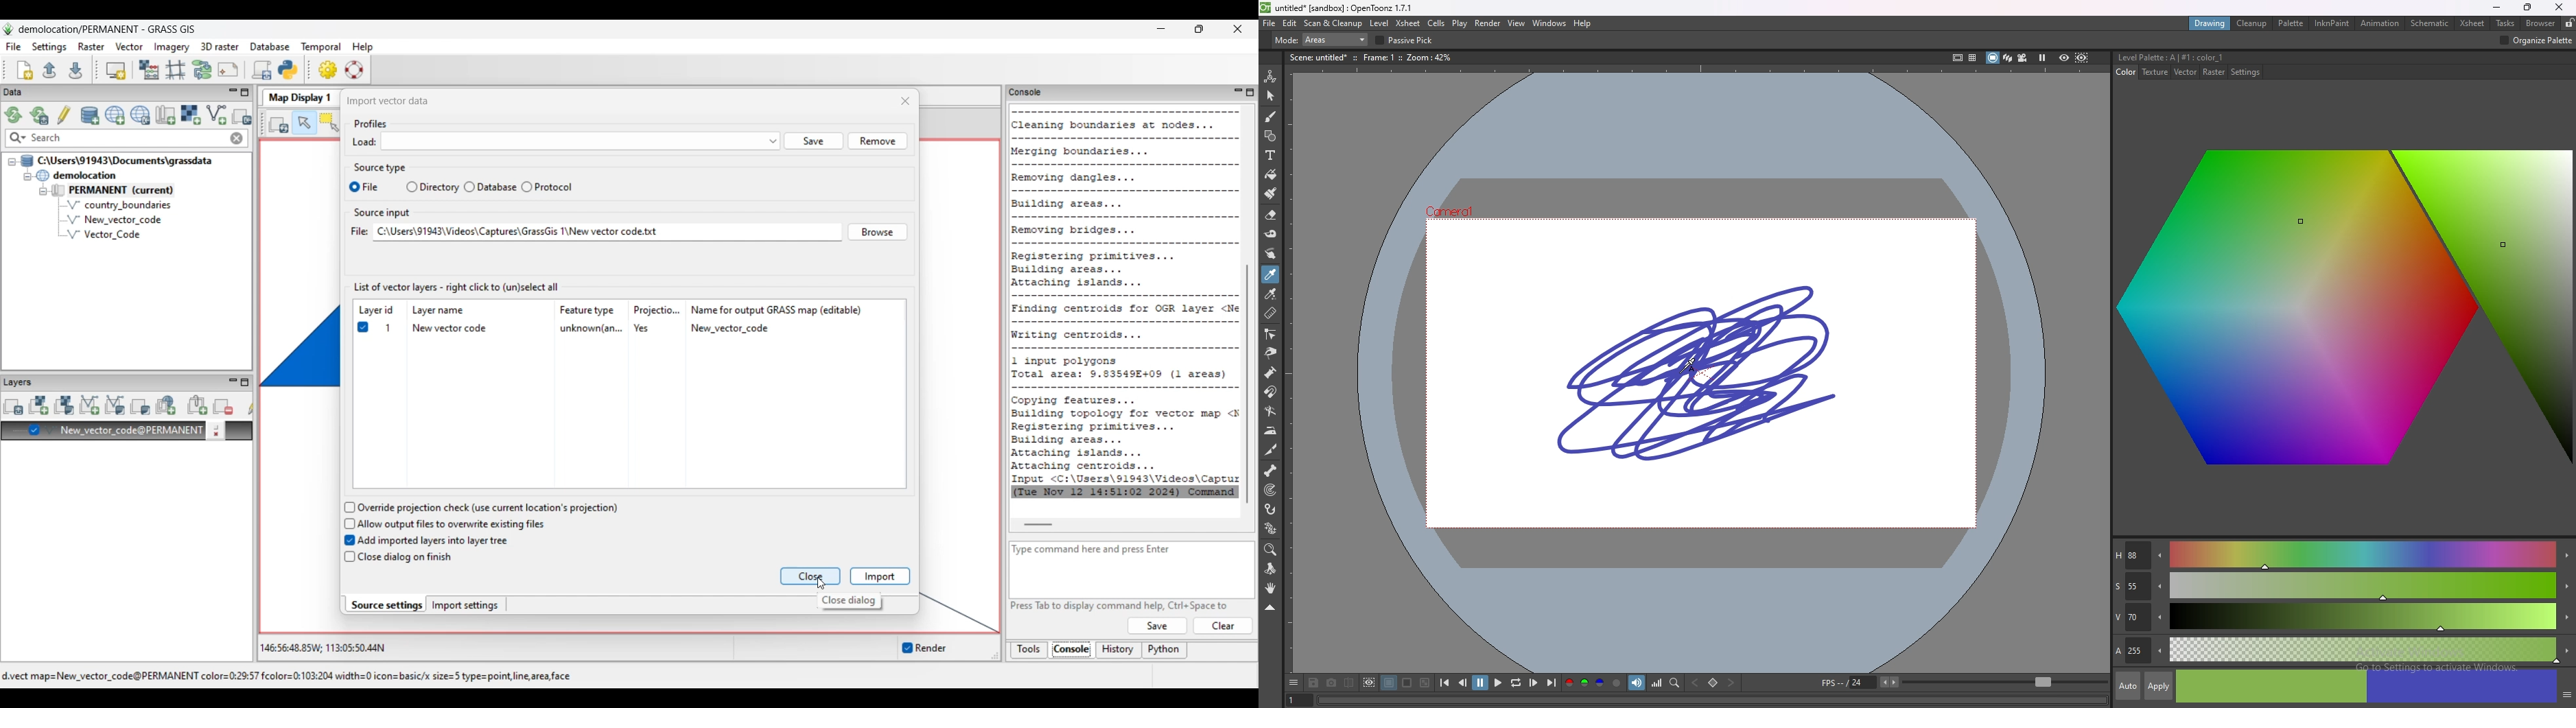  What do you see at coordinates (1408, 23) in the screenshot?
I see `xsheet` at bounding box center [1408, 23].